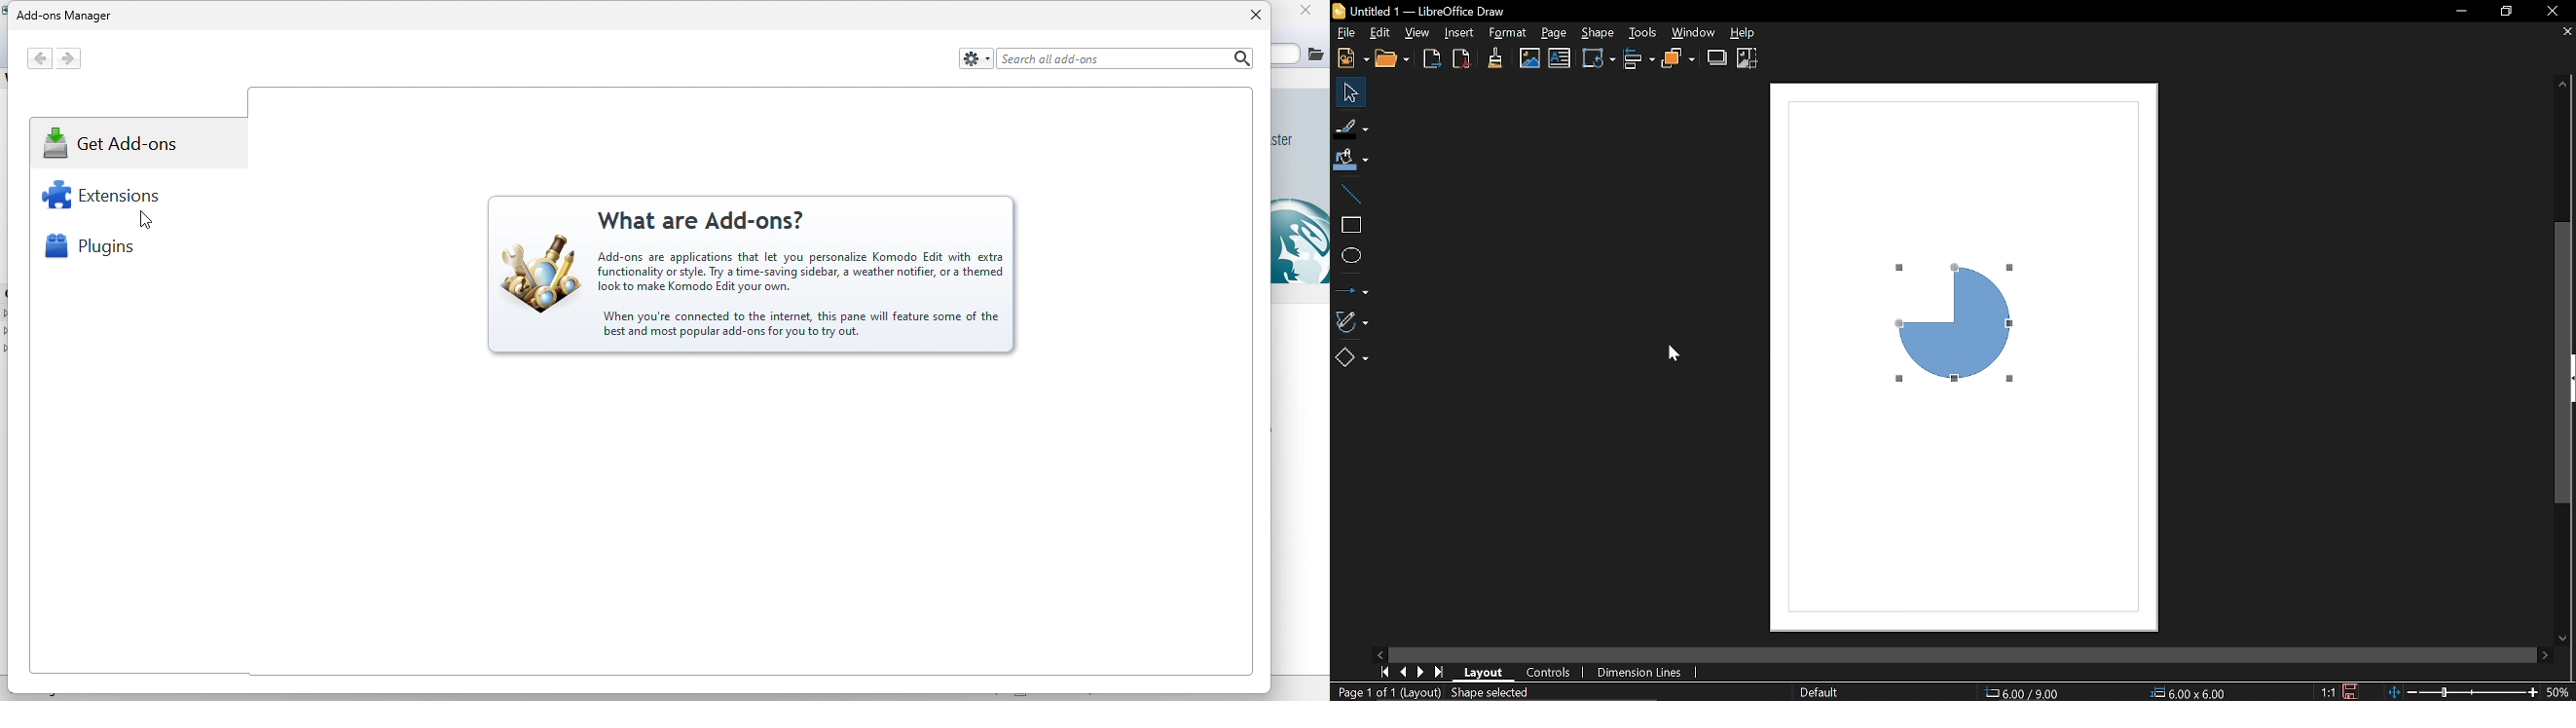 This screenshot has height=728, width=2576. What do you see at coordinates (1551, 33) in the screenshot?
I see `Page` at bounding box center [1551, 33].